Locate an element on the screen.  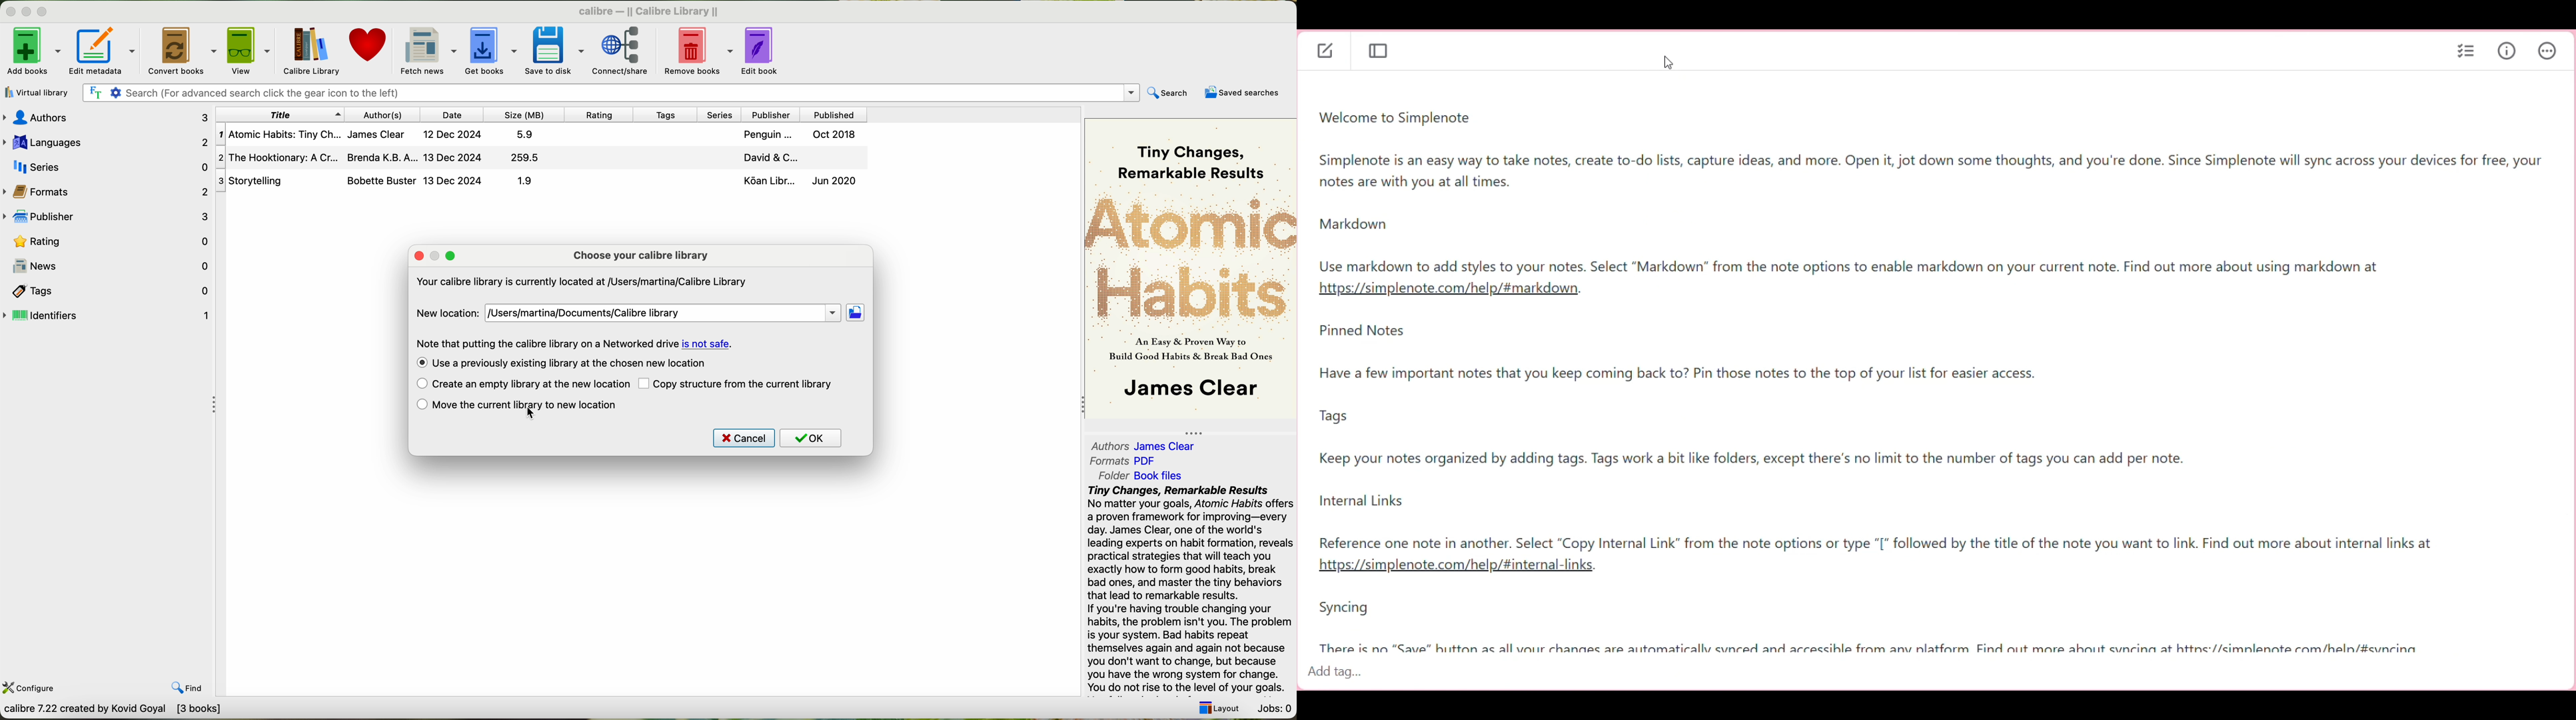
click to type in tags is located at coordinates (1932, 676).